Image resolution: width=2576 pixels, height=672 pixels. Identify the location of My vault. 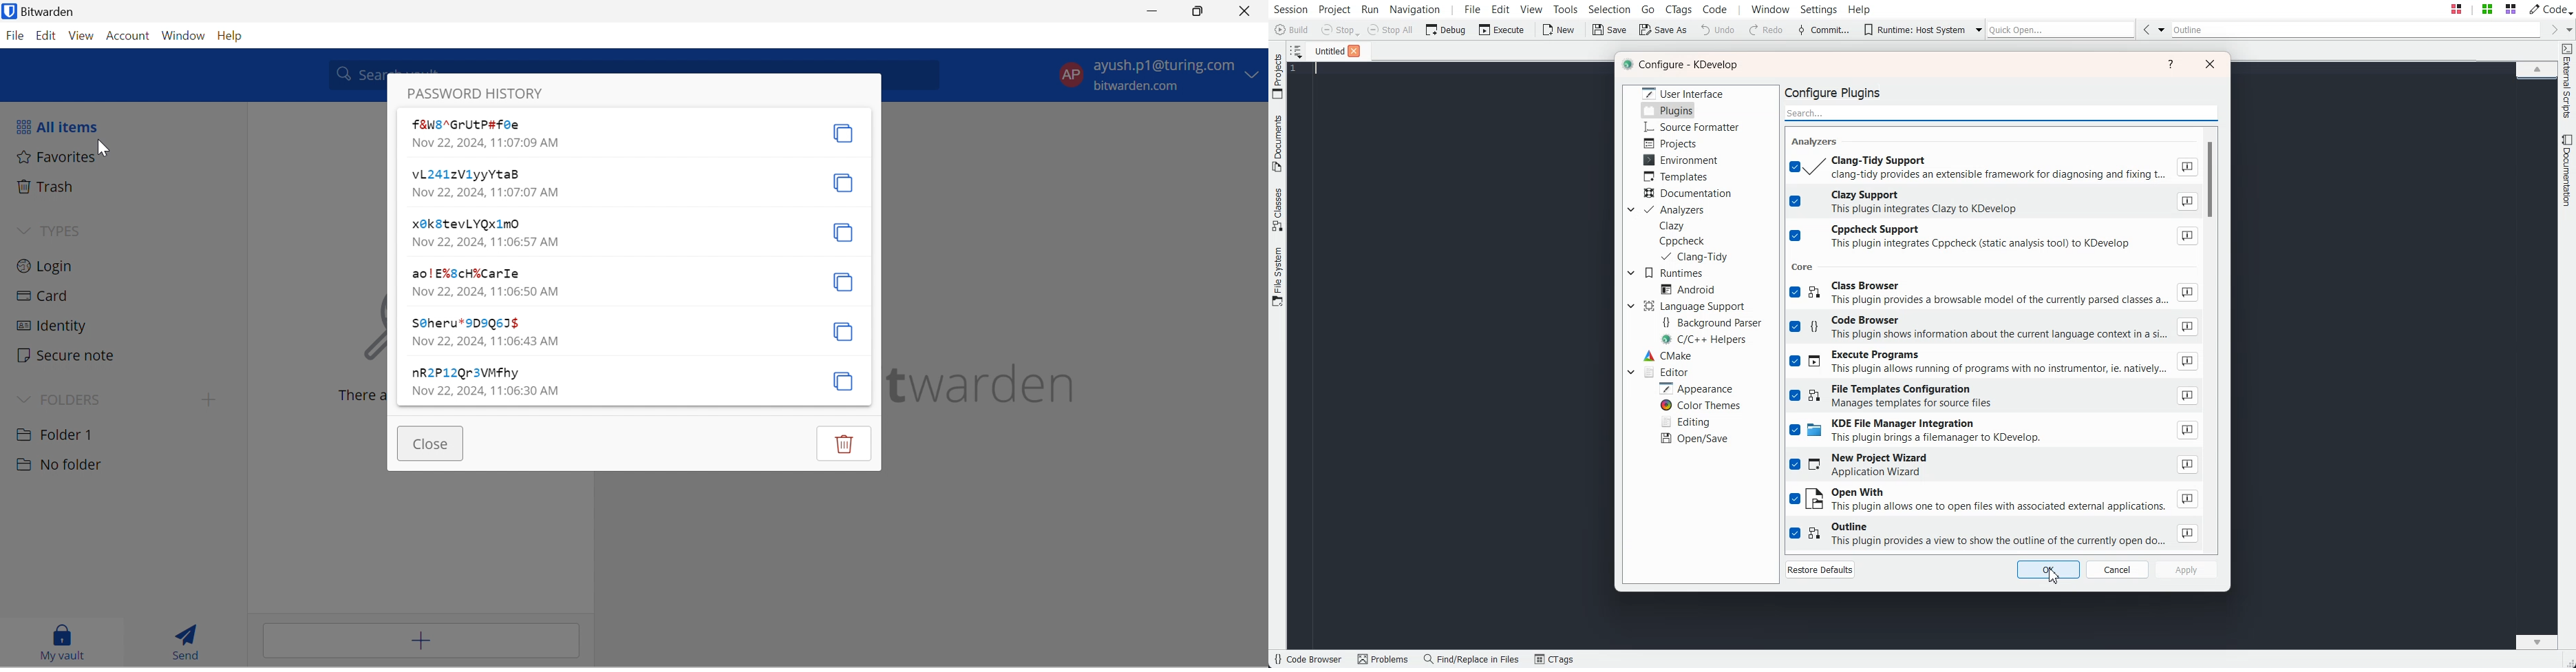
(58, 642).